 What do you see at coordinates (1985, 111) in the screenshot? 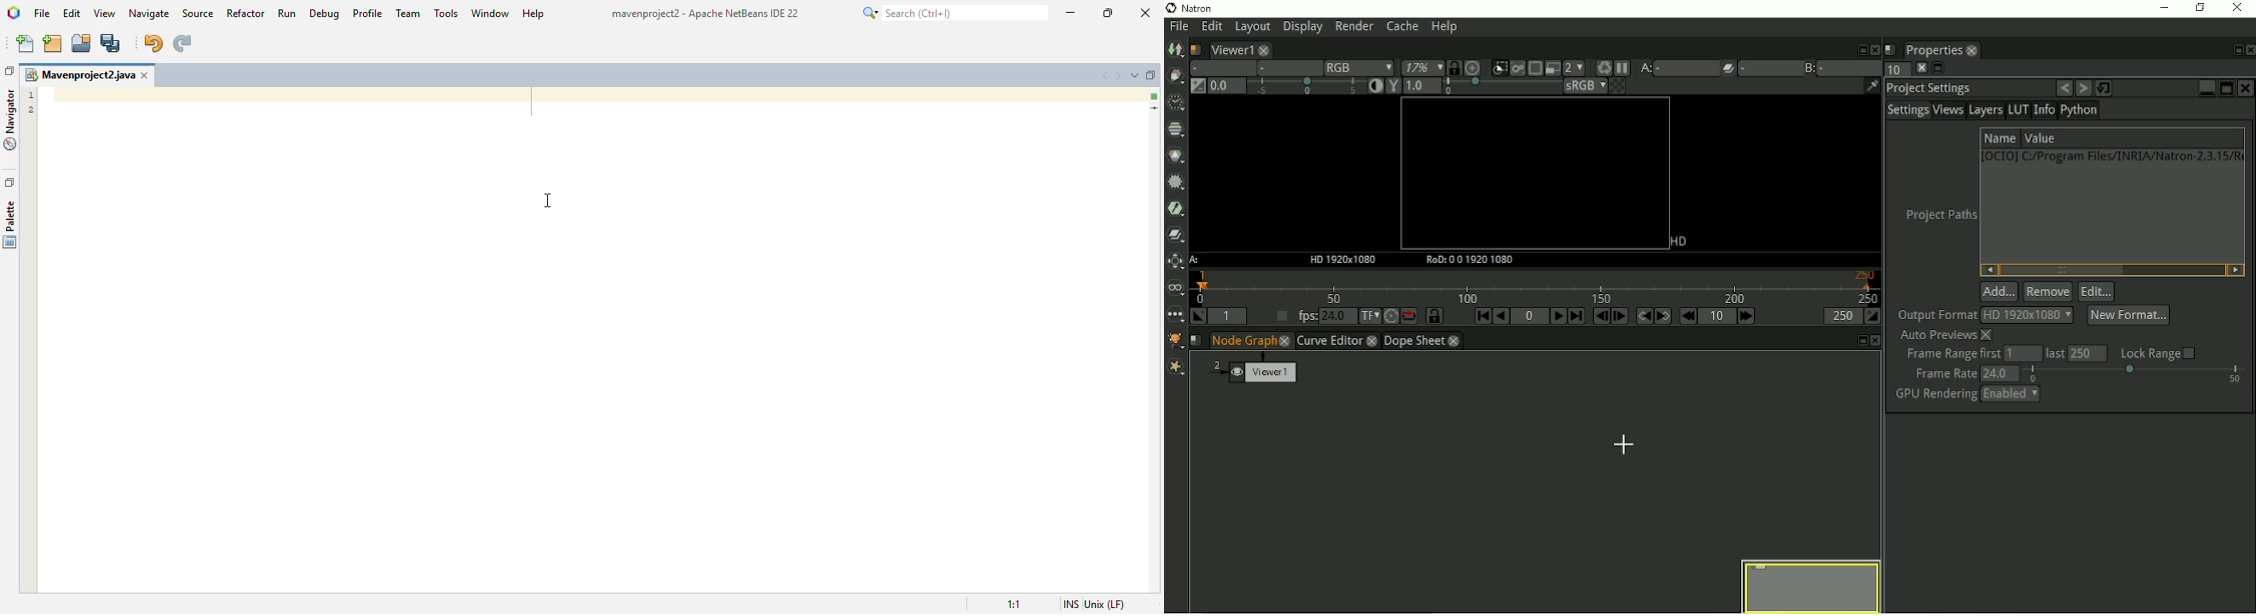
I see `Layers` at bounding box center [1985, 111].